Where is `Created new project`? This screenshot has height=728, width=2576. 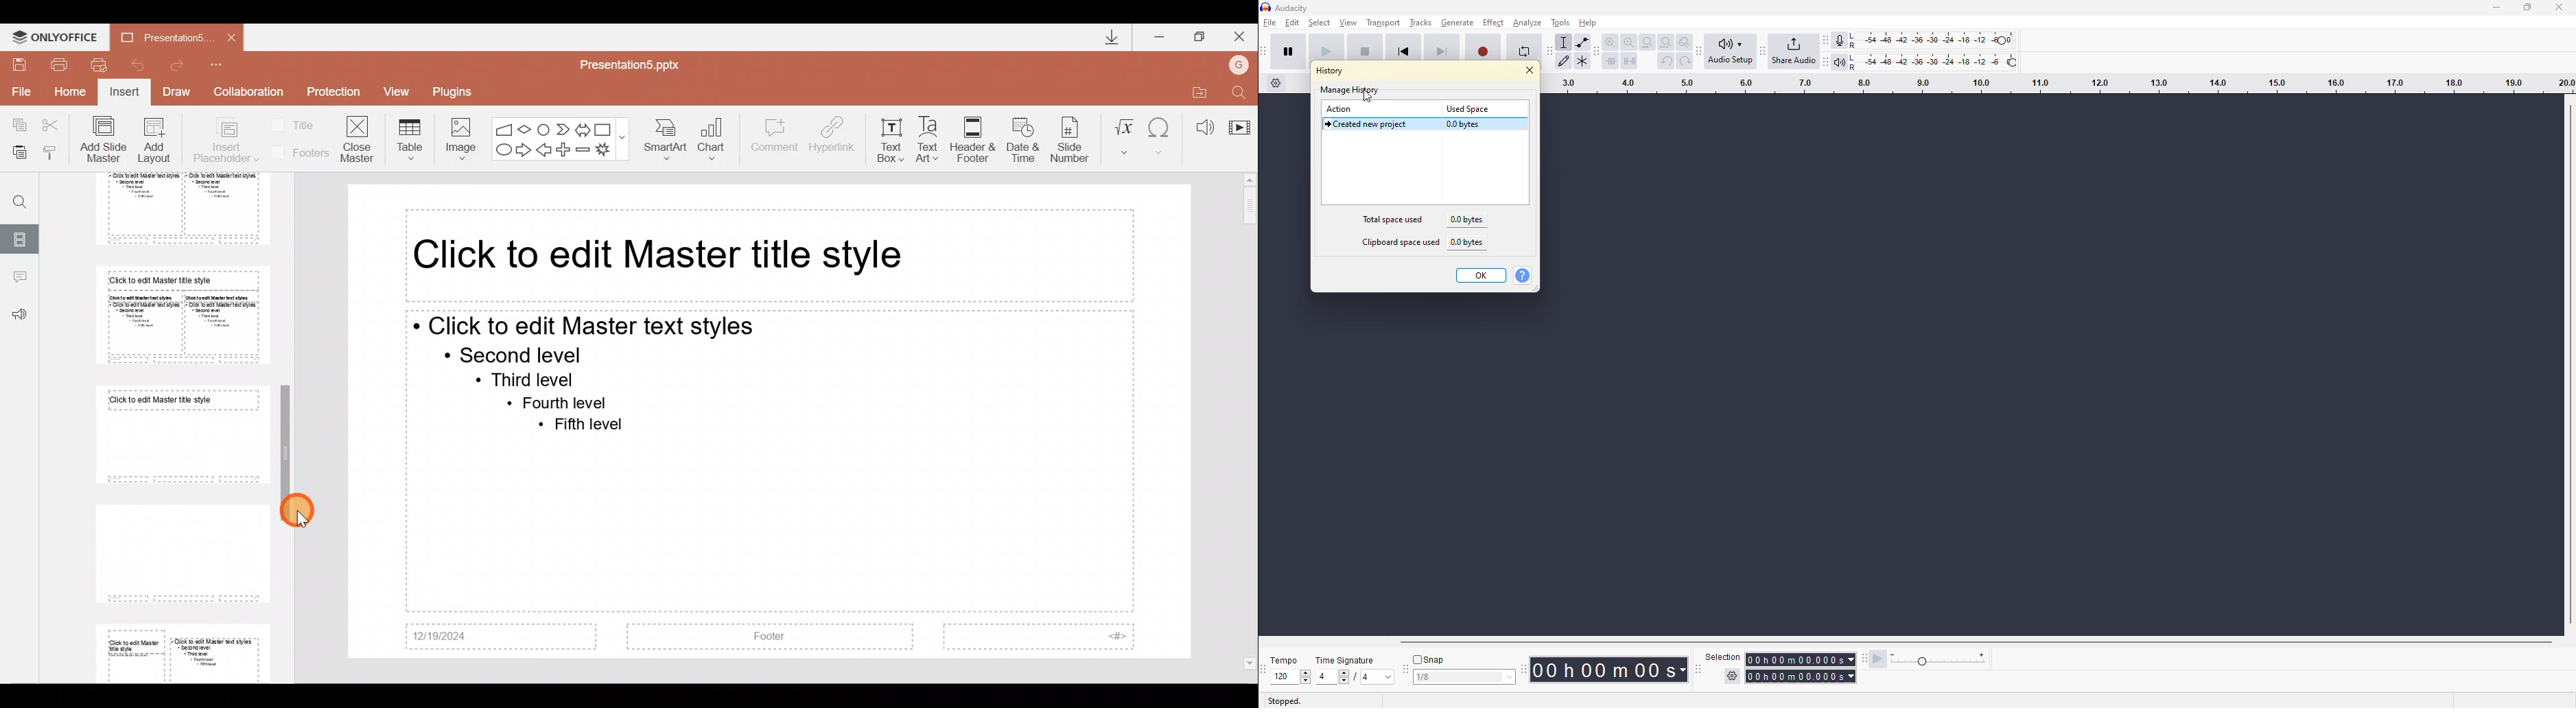 Created new project is located at coordinates (1368, 126).